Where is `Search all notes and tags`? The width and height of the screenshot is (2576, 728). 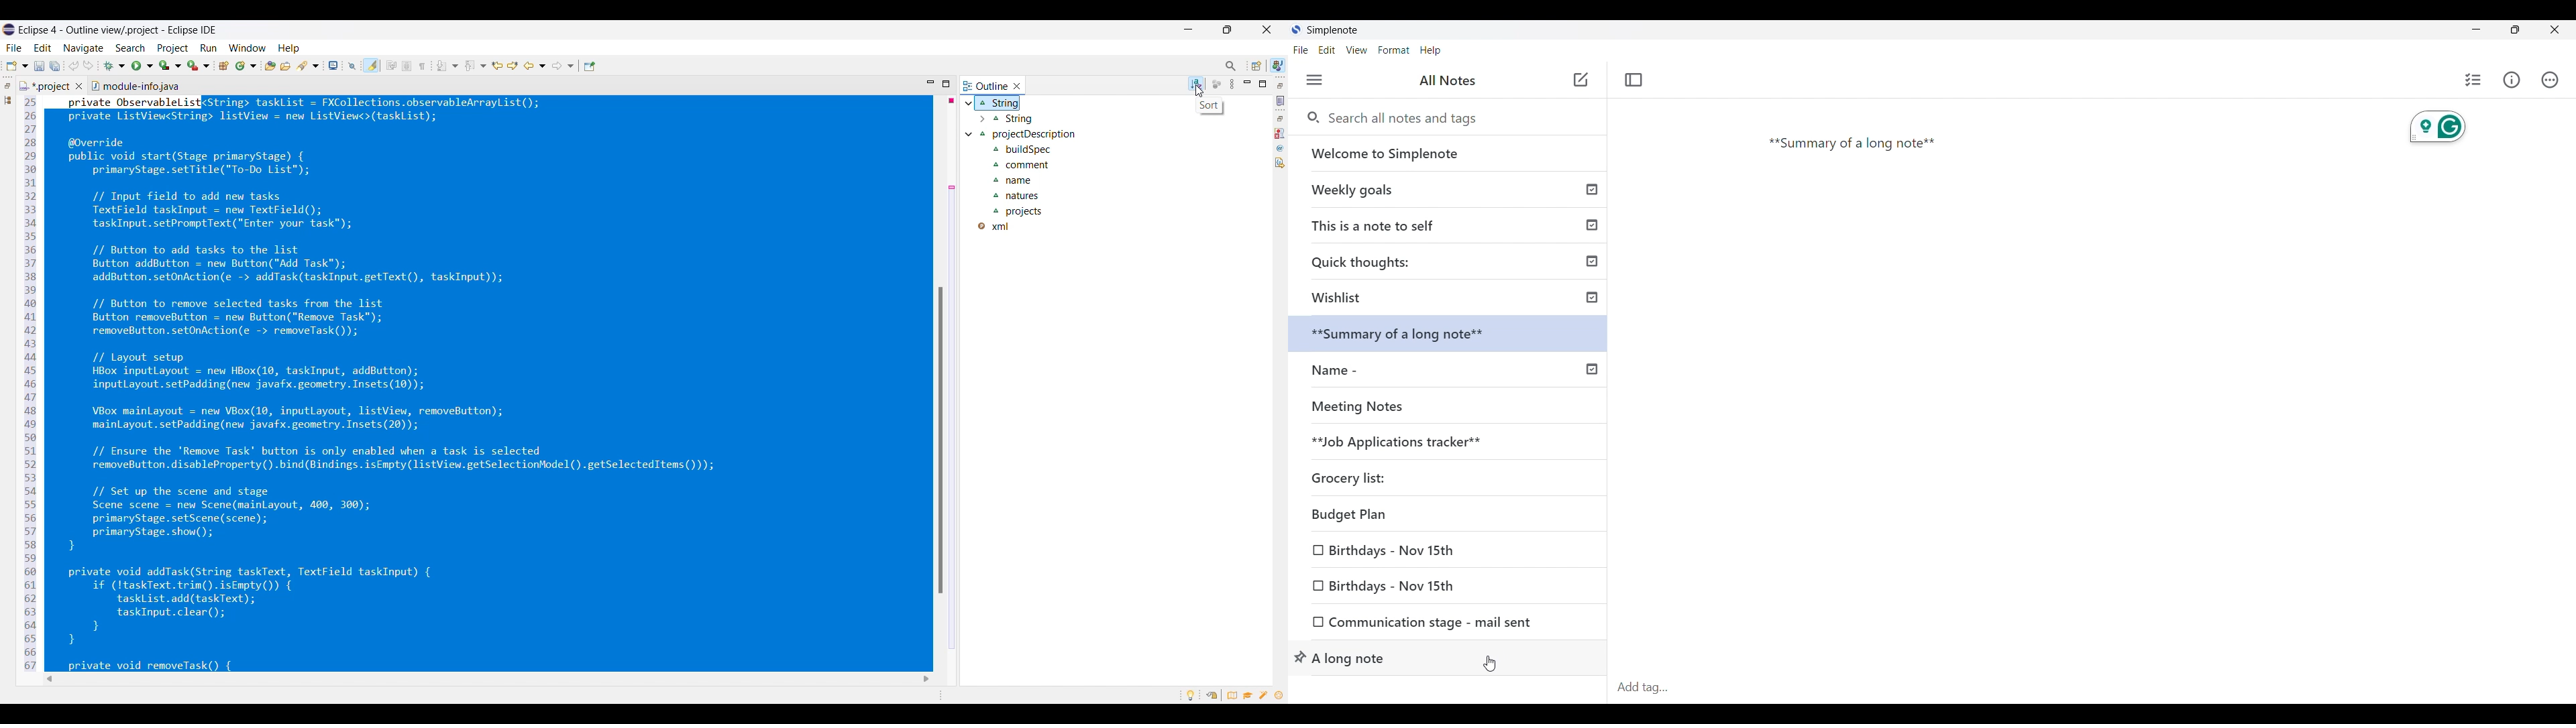
Search all notes and tags is located at coordinates (1409, 119).